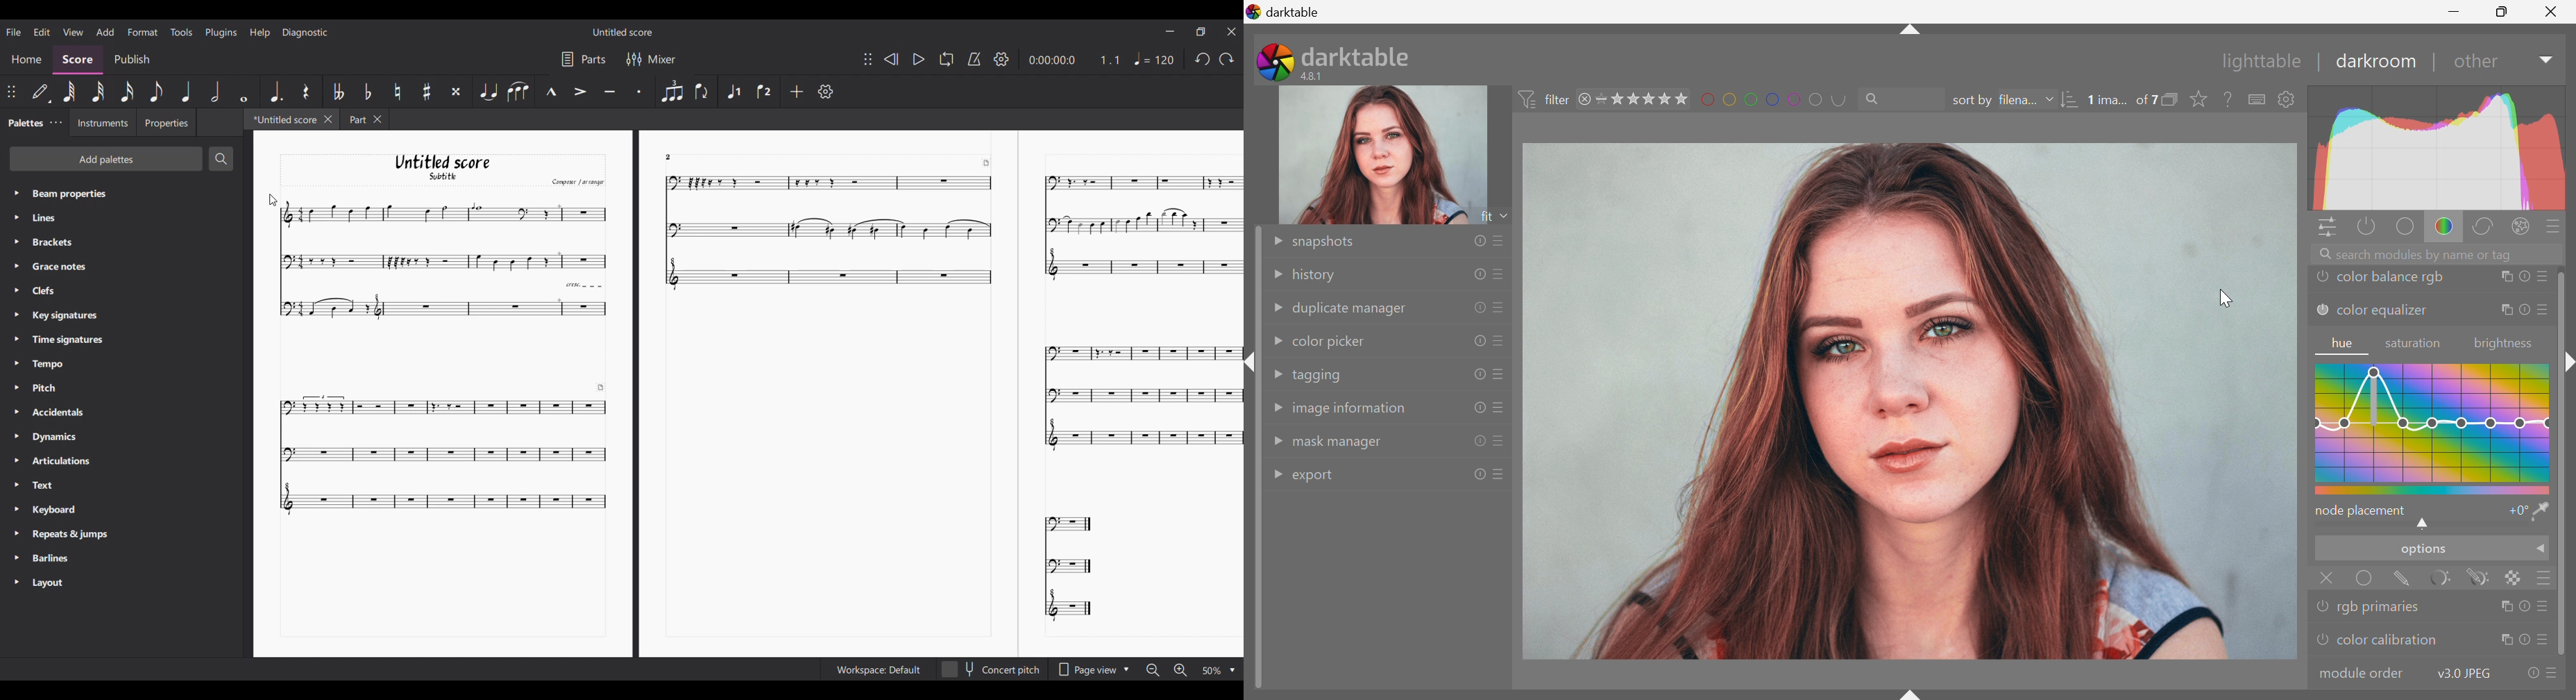 Image resolution: width=2576 pixels, height=700 pixels. What do you see at coordinates (891, 59) in the screenshot?
I see `Rewind` at bounding box center [891, 59].